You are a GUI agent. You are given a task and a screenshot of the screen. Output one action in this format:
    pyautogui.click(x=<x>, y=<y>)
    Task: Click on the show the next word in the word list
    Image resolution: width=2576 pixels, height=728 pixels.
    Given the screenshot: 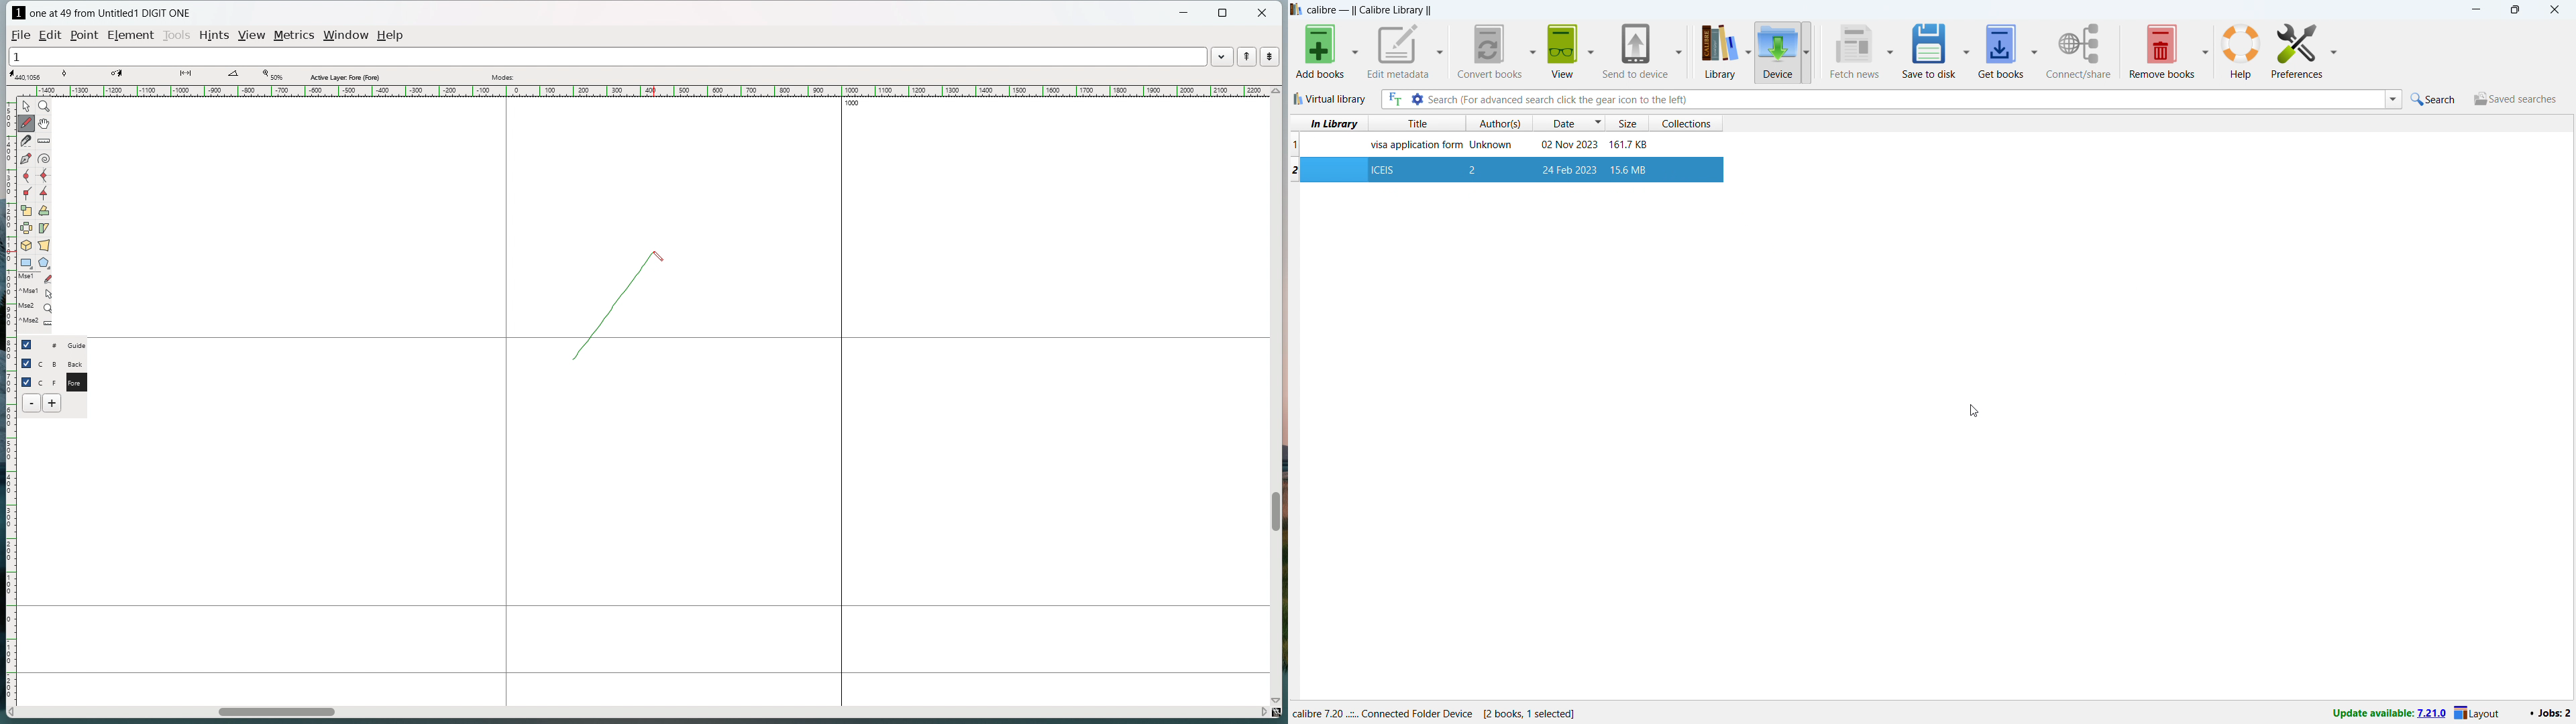 What is the action you would take?
    pyautogui.click(x=1270, y=57)
    